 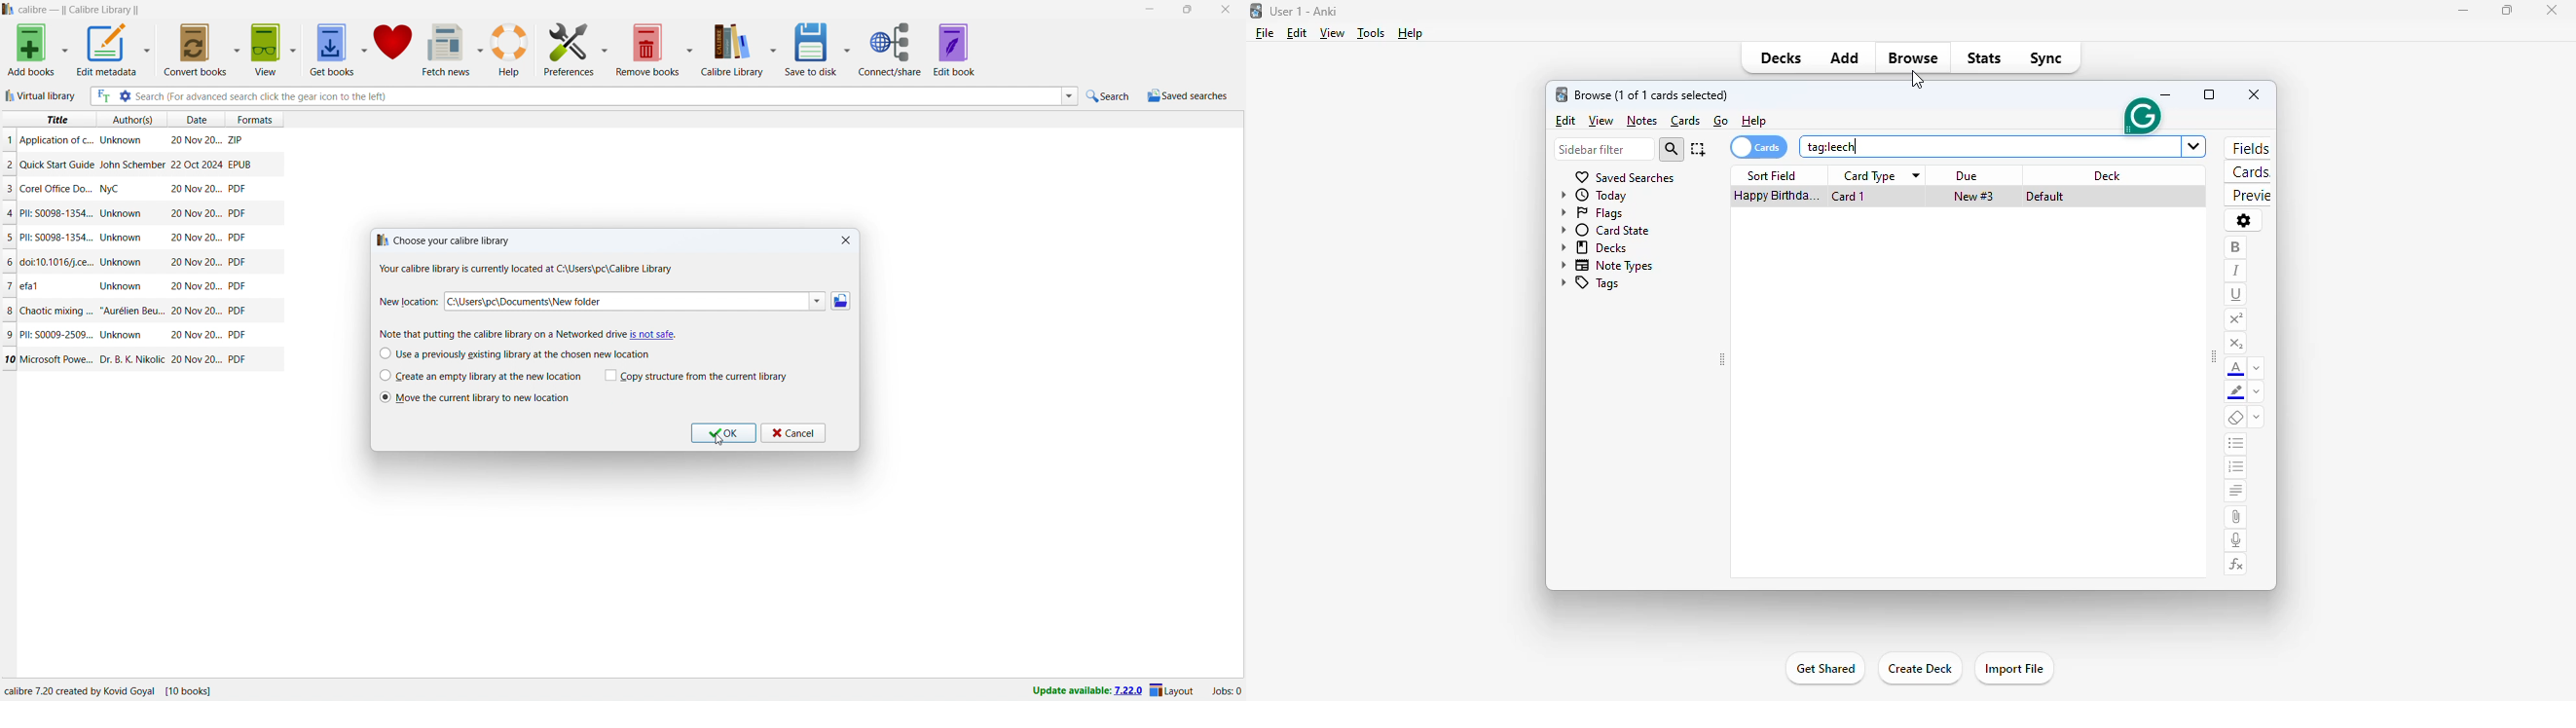 I want to click on "tag:leech" typed and entered, so click(x=1832, y=146).